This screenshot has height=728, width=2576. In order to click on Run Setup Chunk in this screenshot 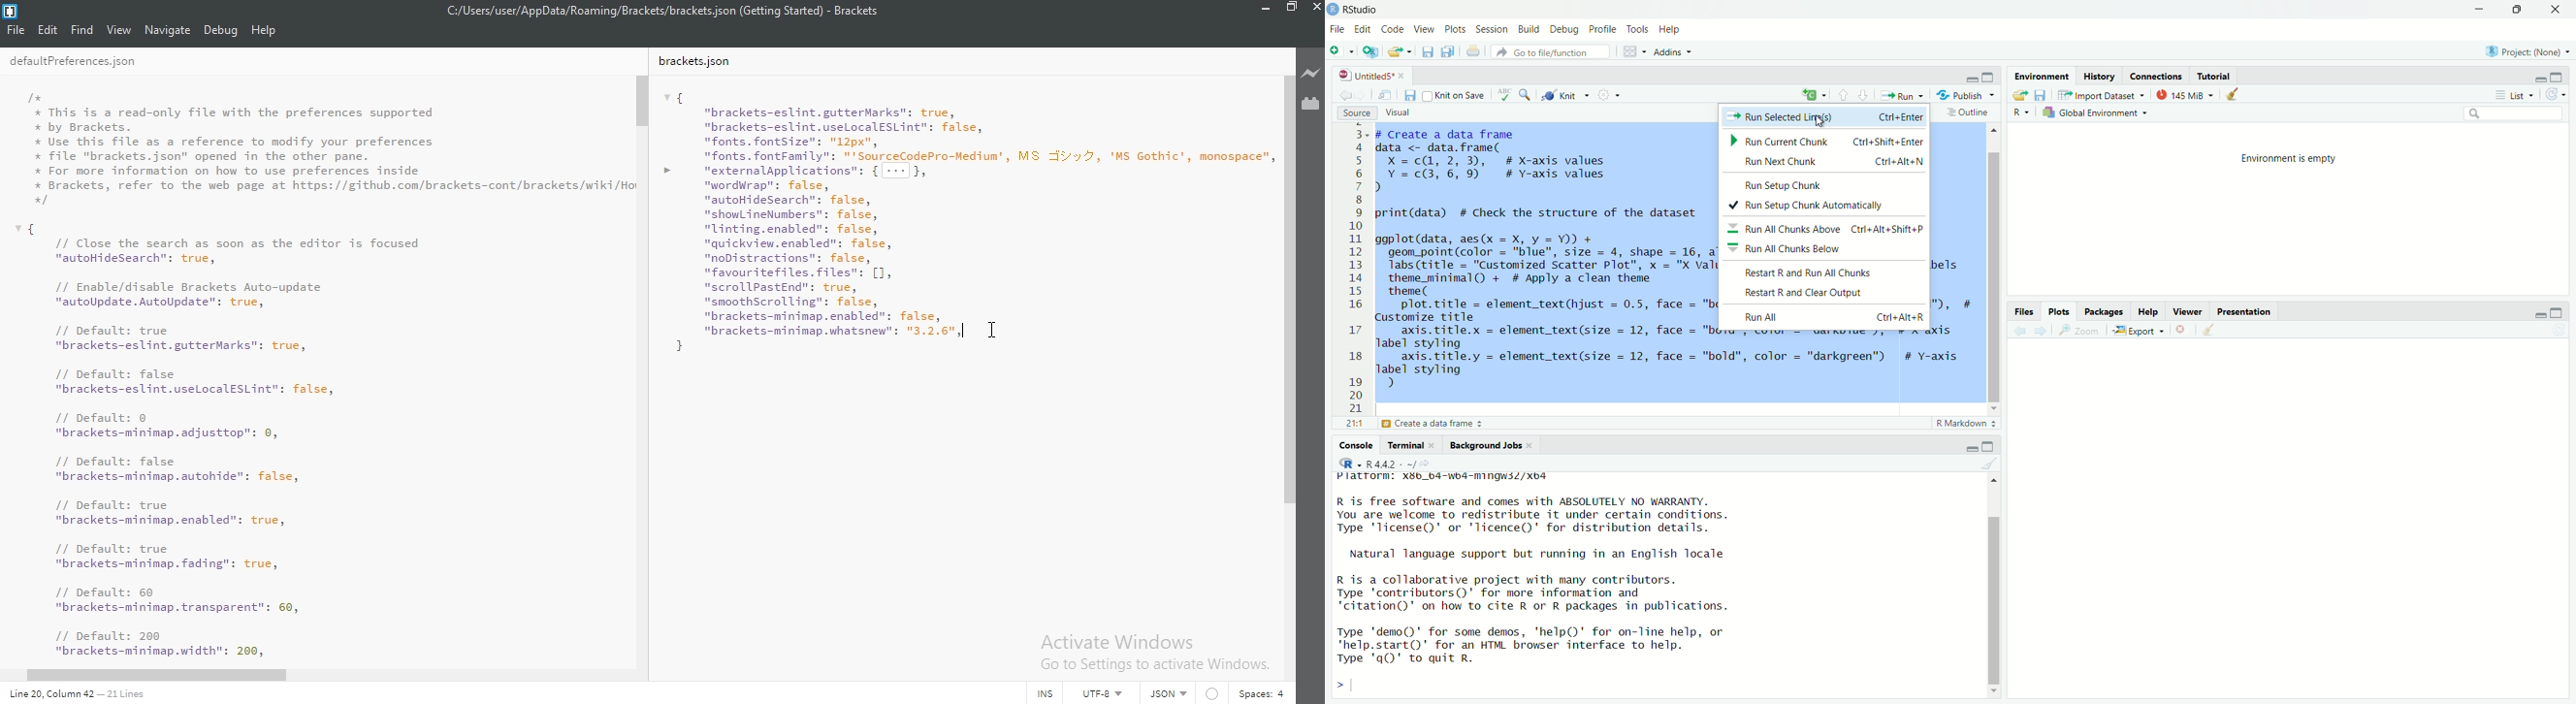, I will do `click(1775, 186)`.